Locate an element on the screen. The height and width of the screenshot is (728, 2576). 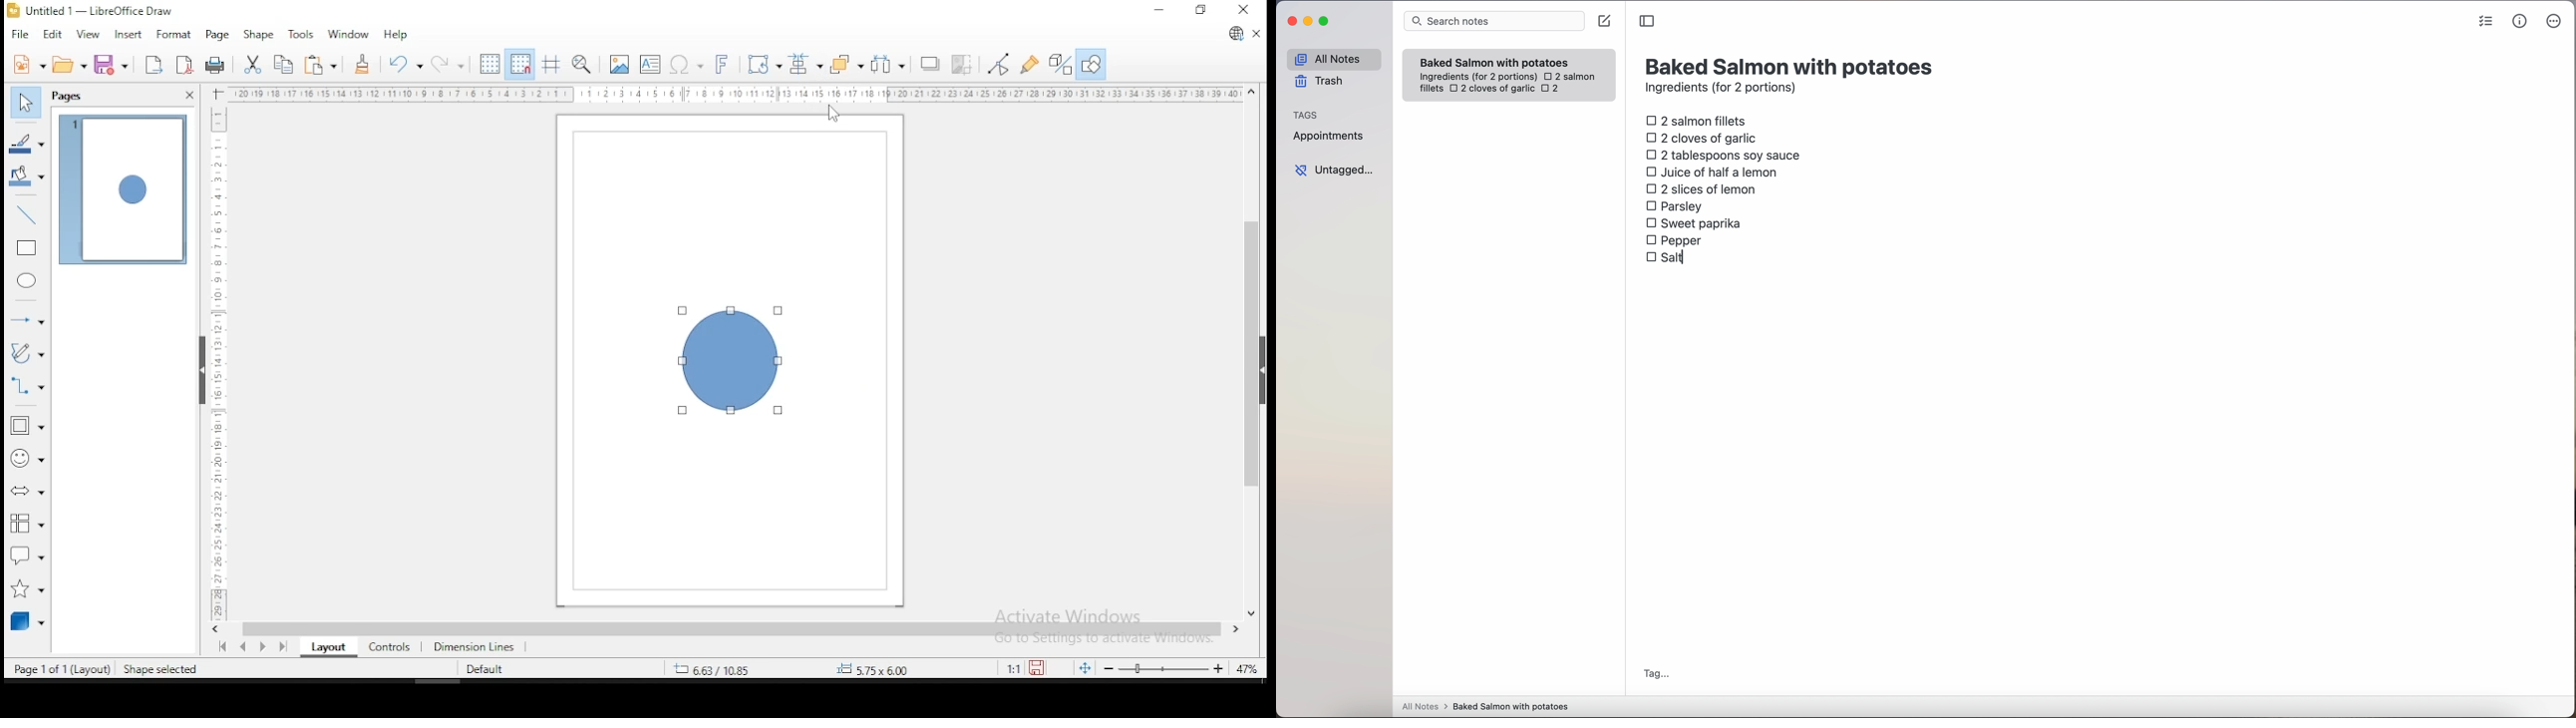
fillets is located at coordinates (1432, 89).